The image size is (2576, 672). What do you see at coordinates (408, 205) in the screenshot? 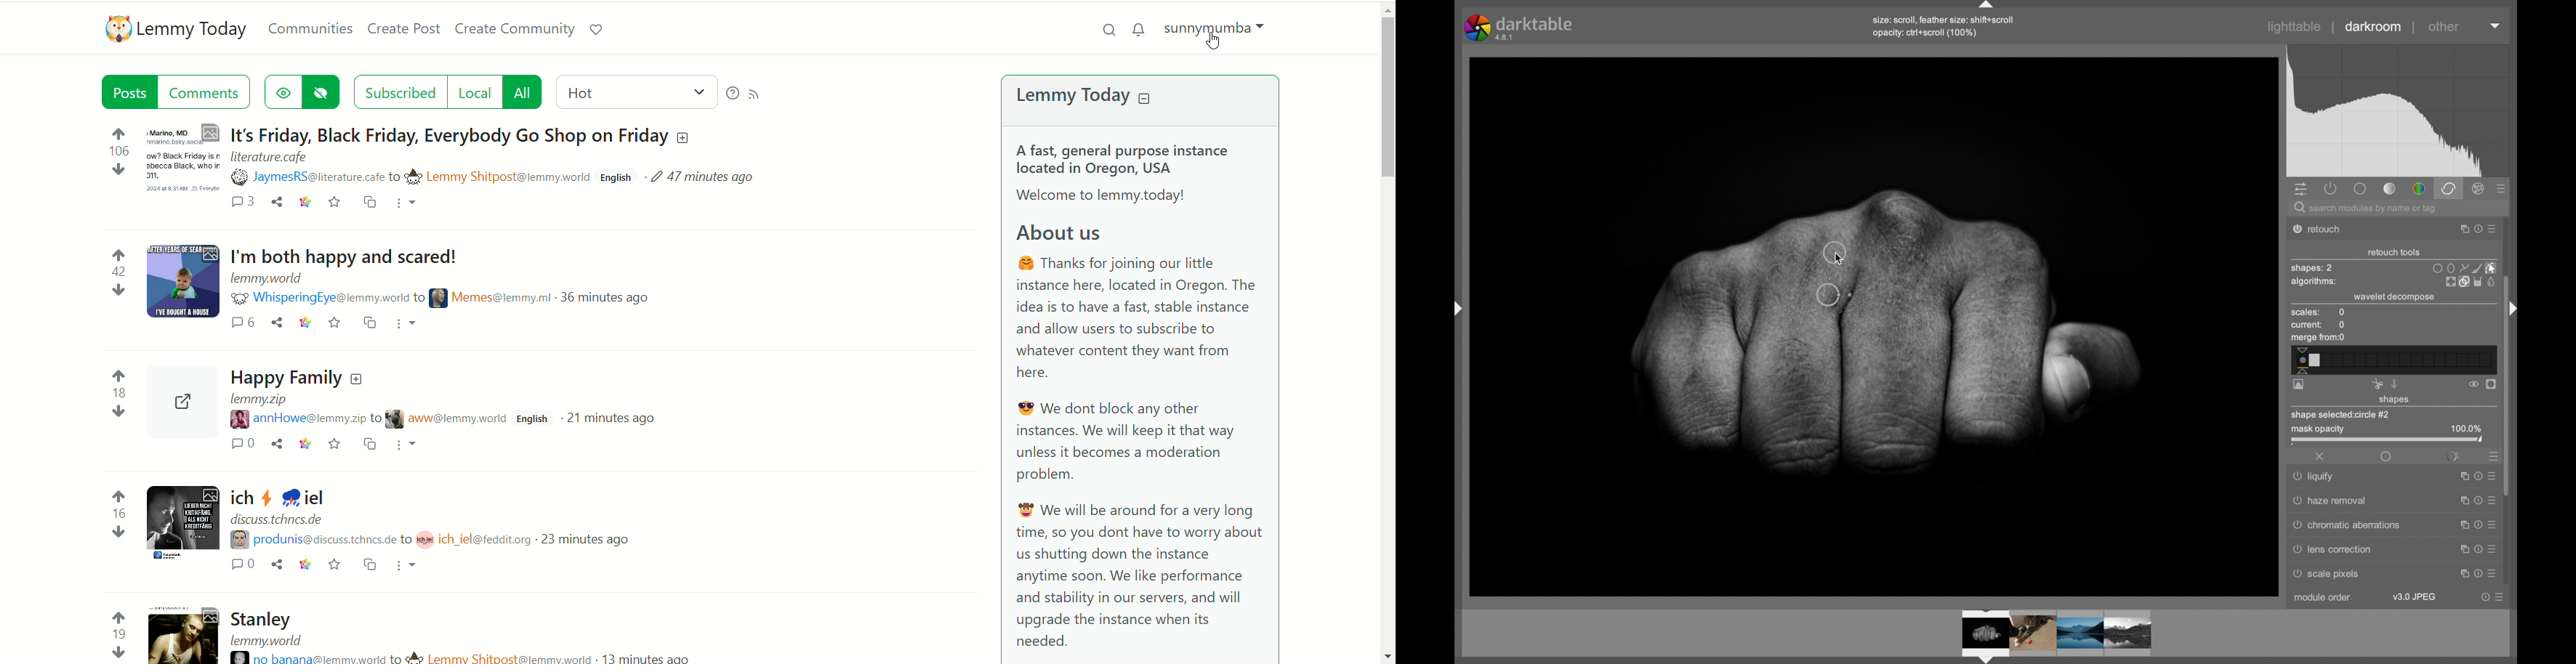
I see `more` at bounding box center [408, 205].